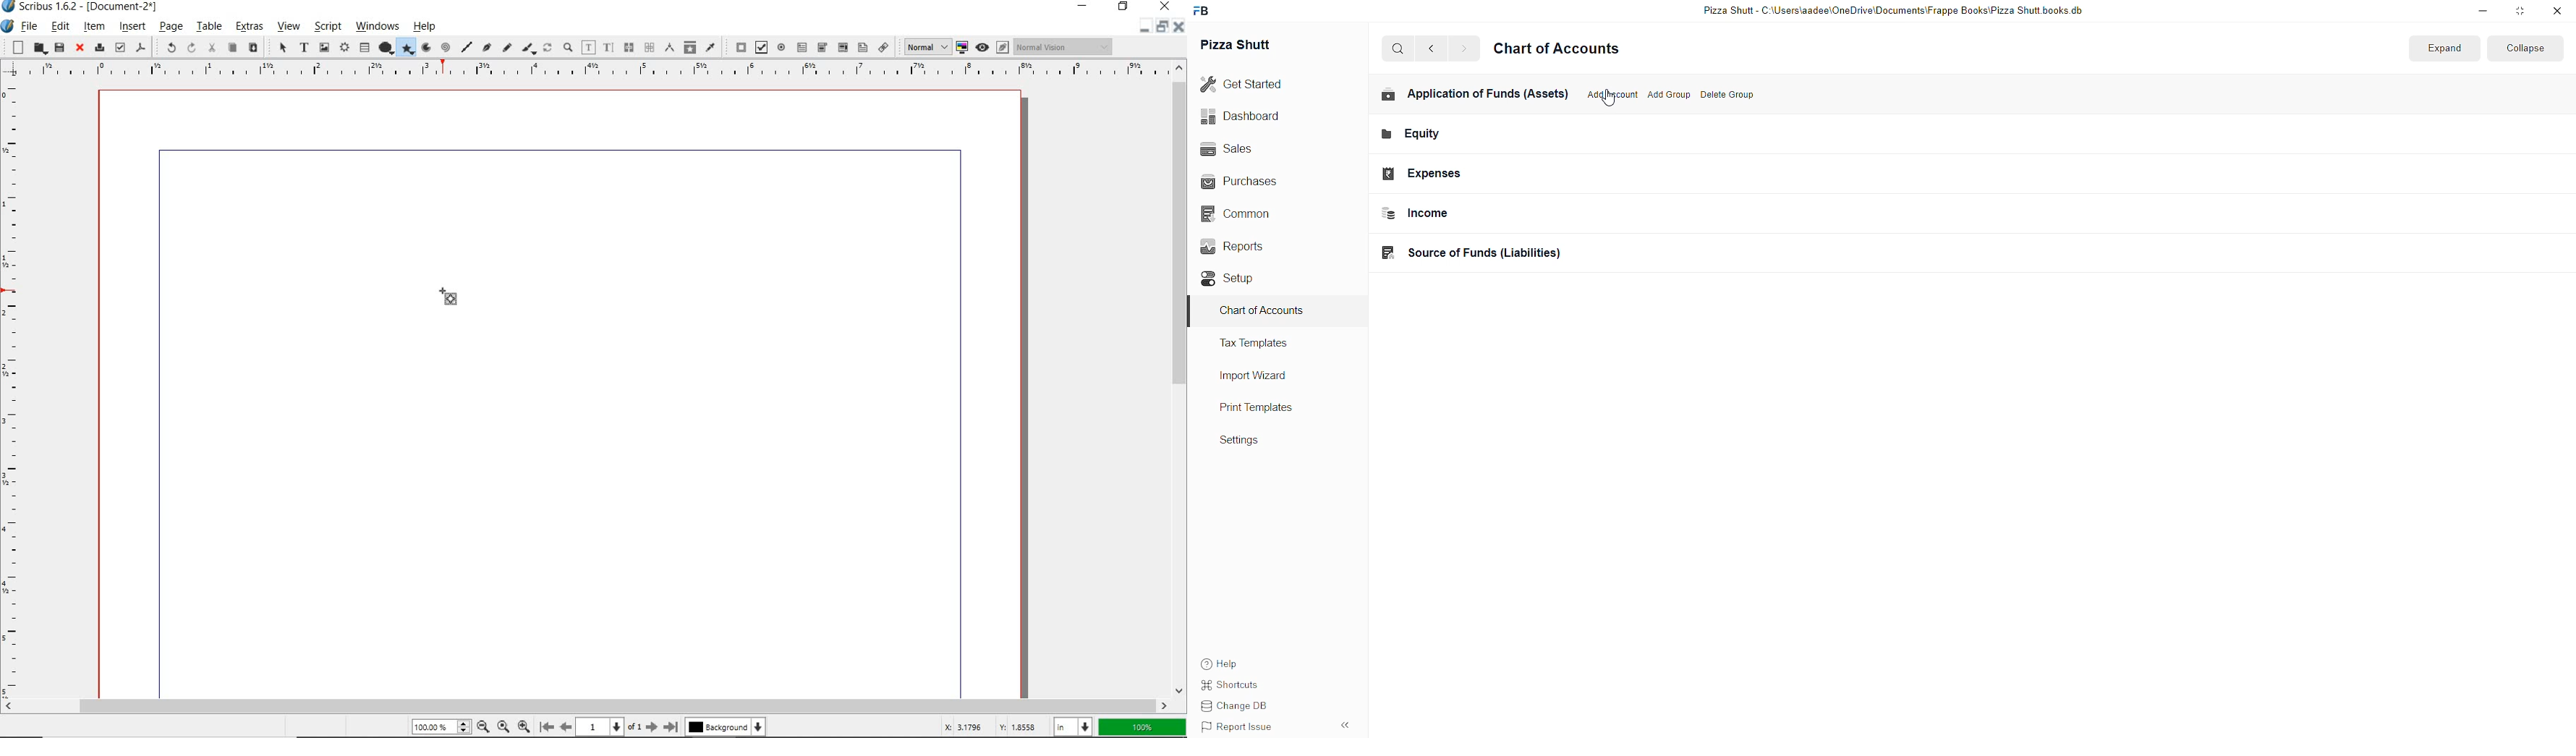  I want to click on view, so click(288, 28).